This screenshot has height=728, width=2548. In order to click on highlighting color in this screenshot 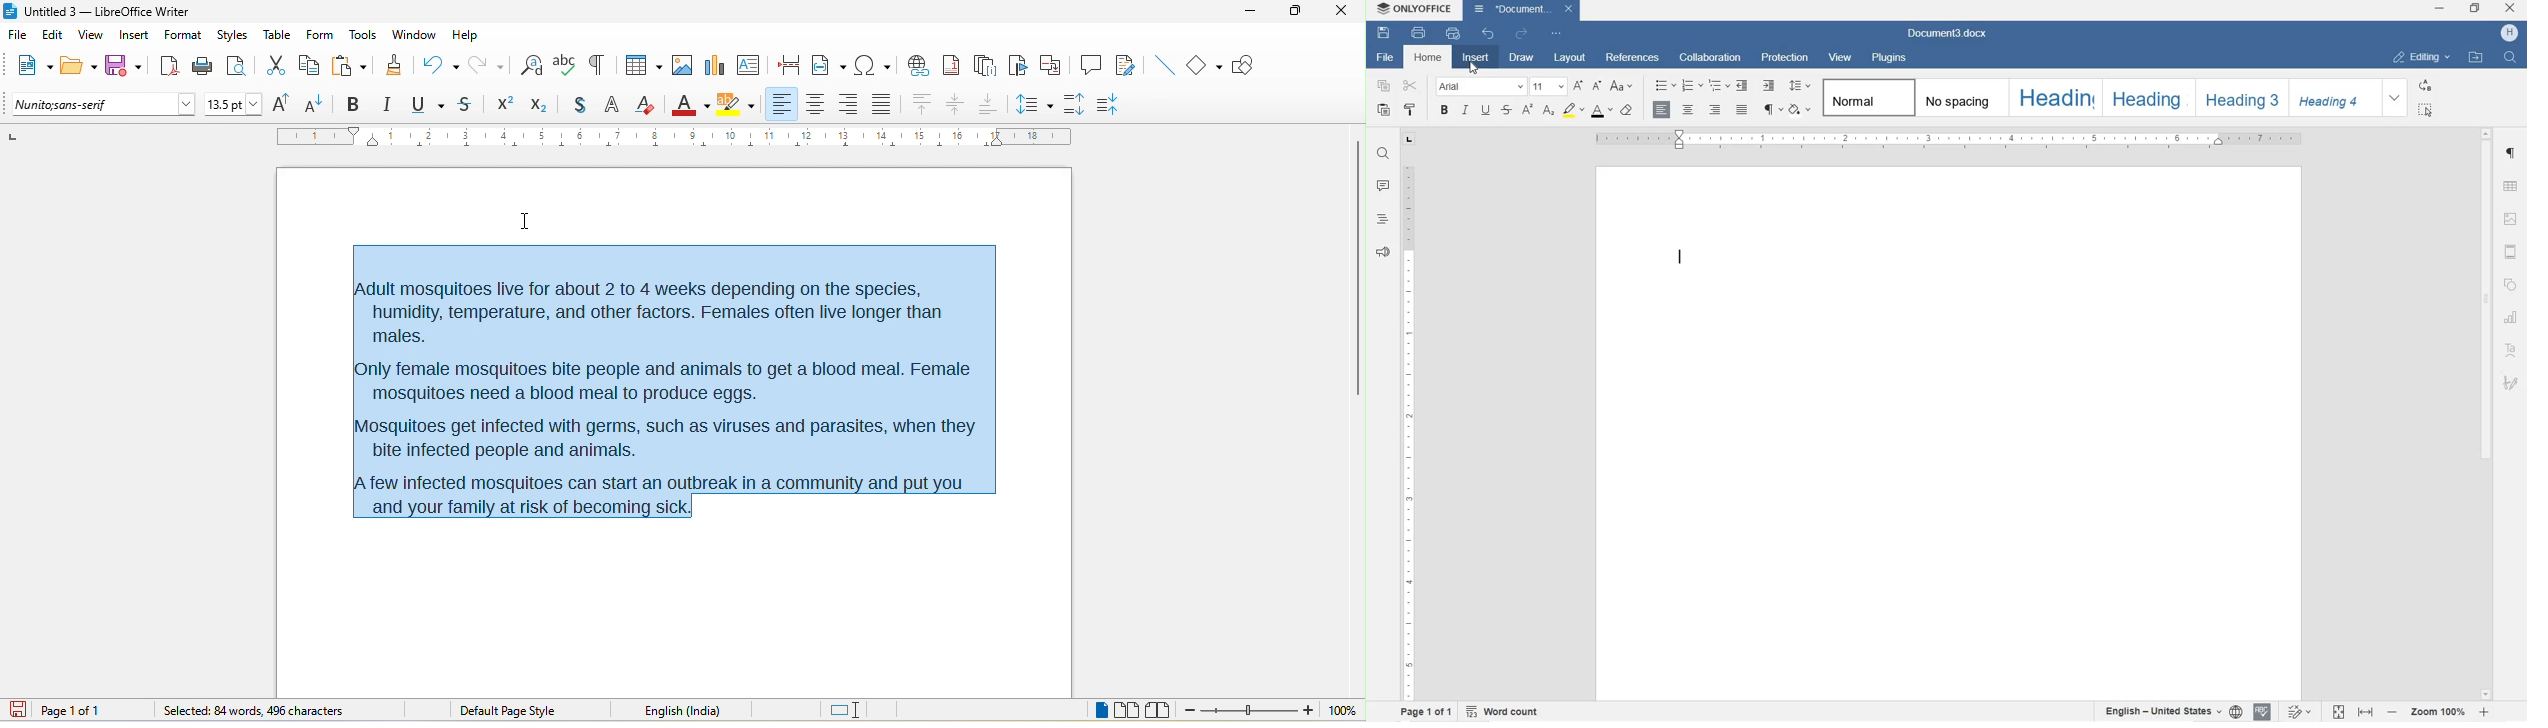, I will do `click(736, 105)`.